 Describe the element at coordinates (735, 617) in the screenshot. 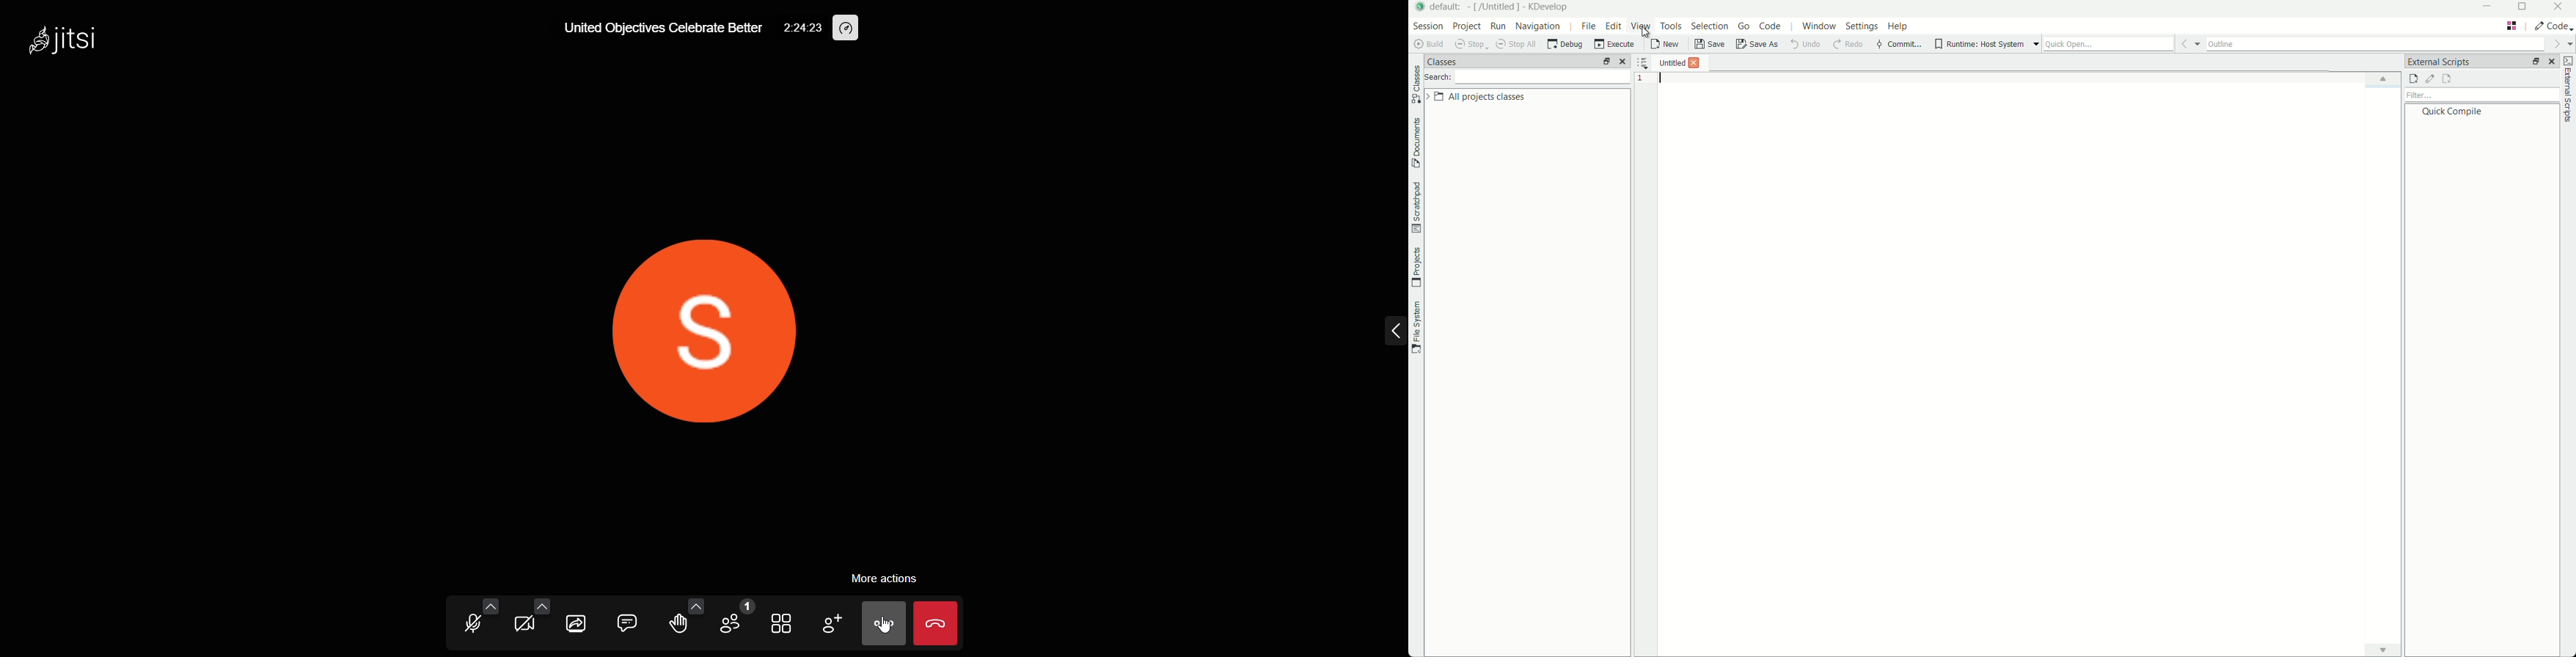

I see `participants` at that location.